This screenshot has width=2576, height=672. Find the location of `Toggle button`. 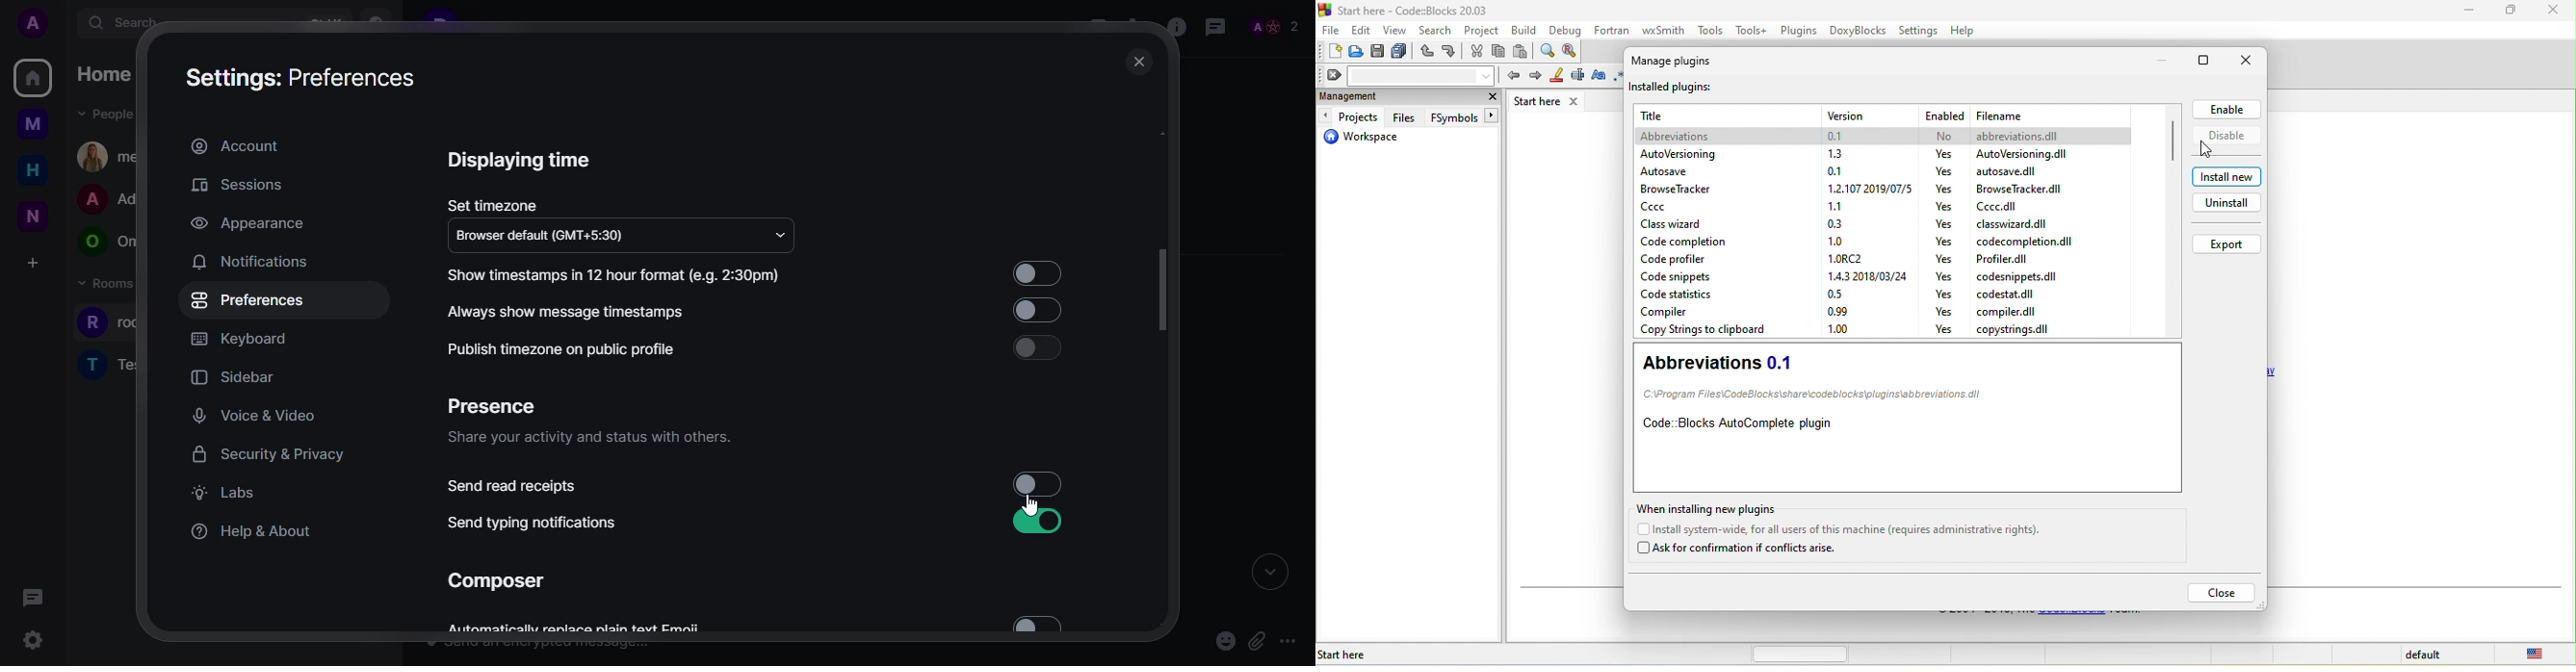

Toggle button is located at coordinates (1037, 274).